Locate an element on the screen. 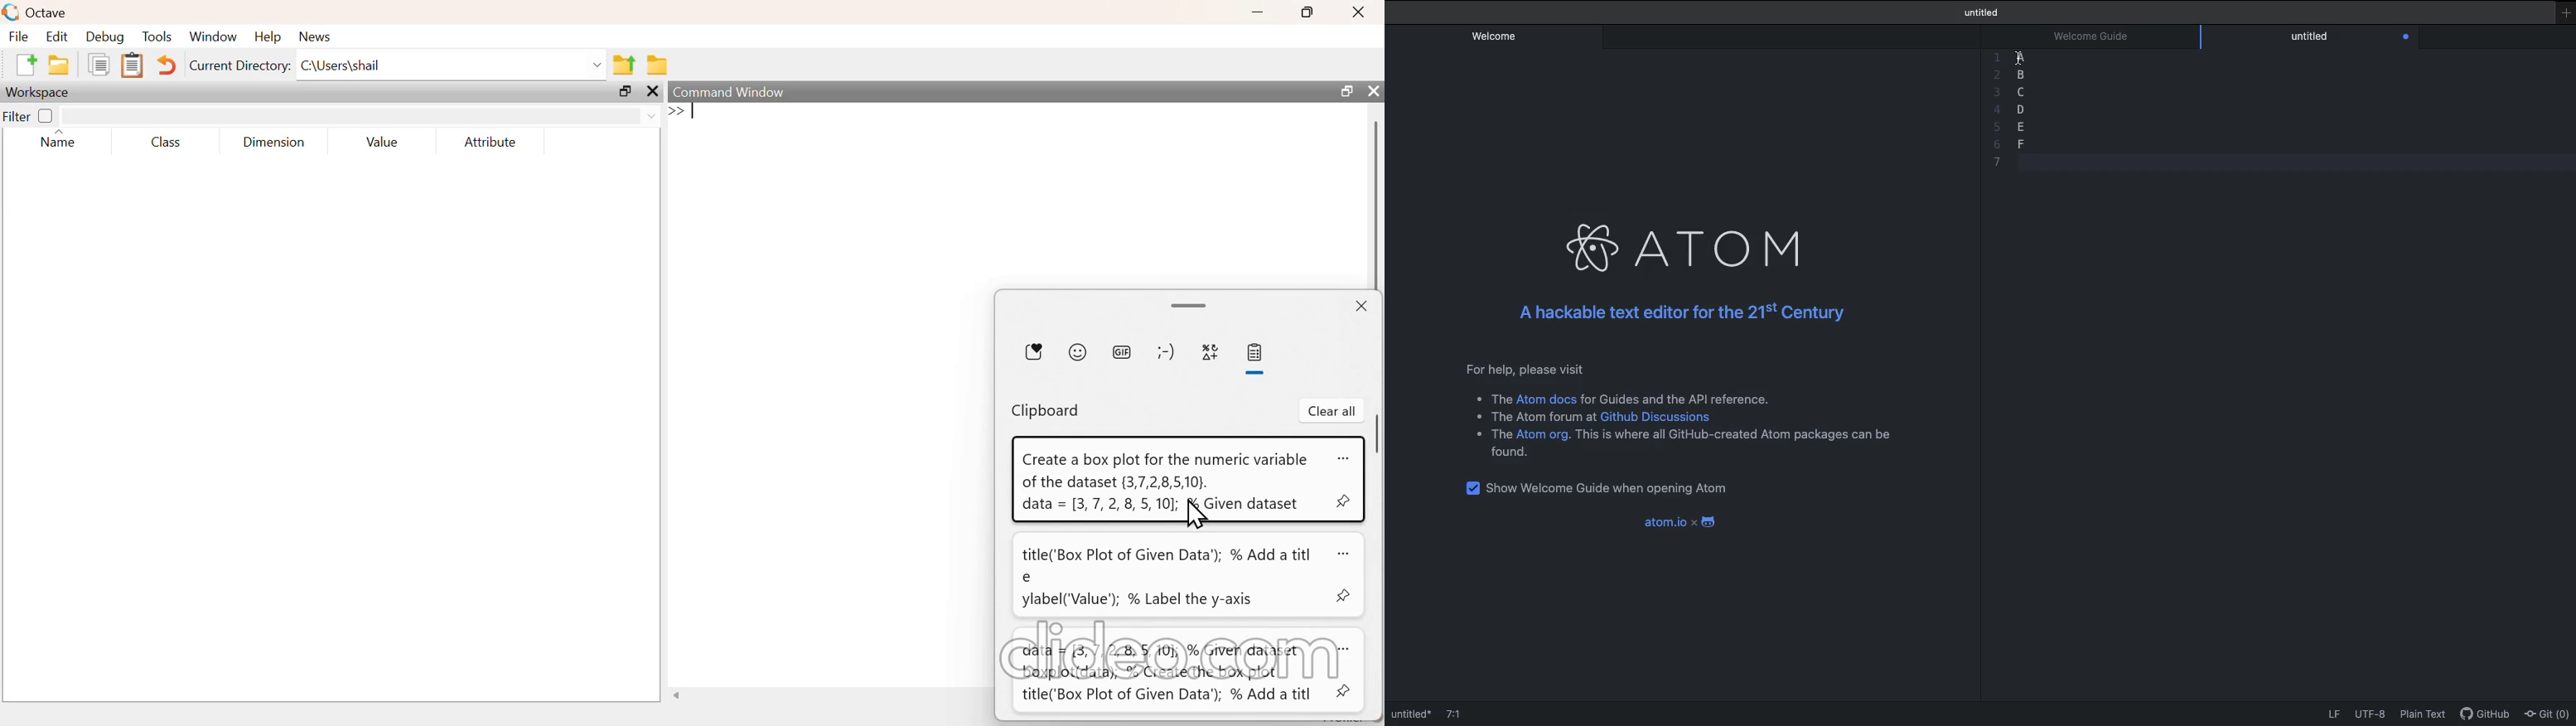 The width and height of the screenshot is (2576, 728). profiler is located at coordinates (1356, 717).